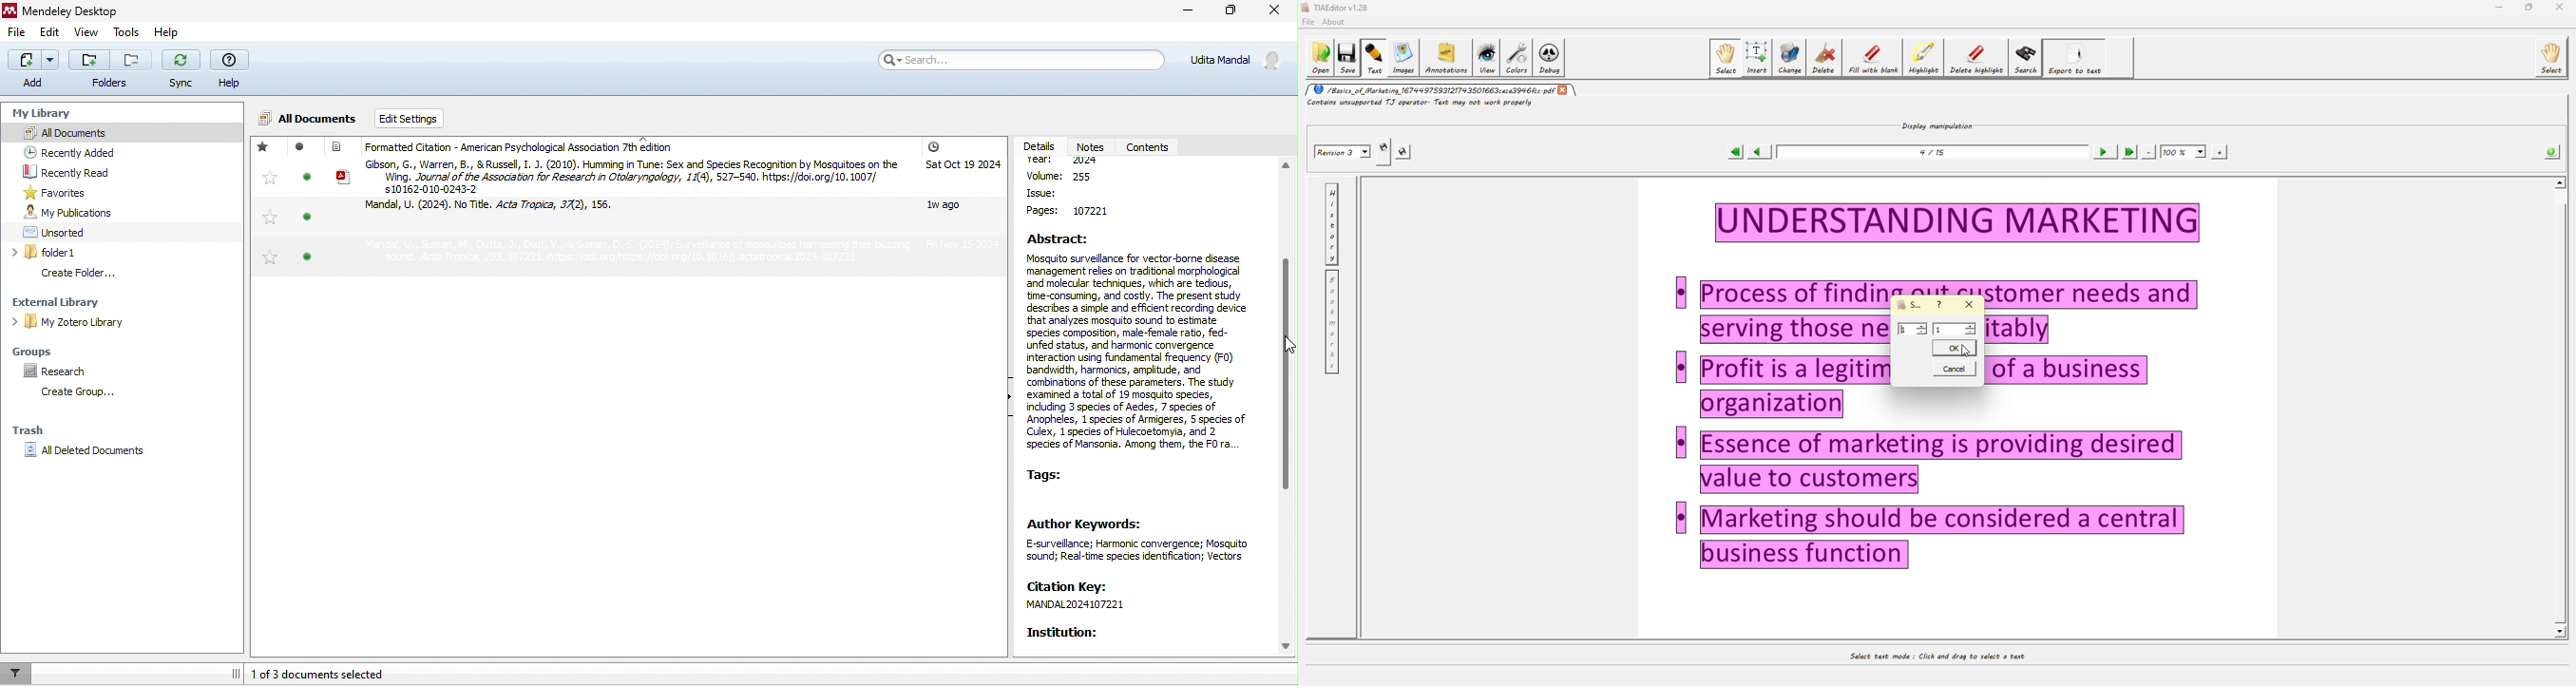 The image size is (2576, 700). Describe the element at coordinates (50, 33) in the screenshot. I see `edit` at that location.